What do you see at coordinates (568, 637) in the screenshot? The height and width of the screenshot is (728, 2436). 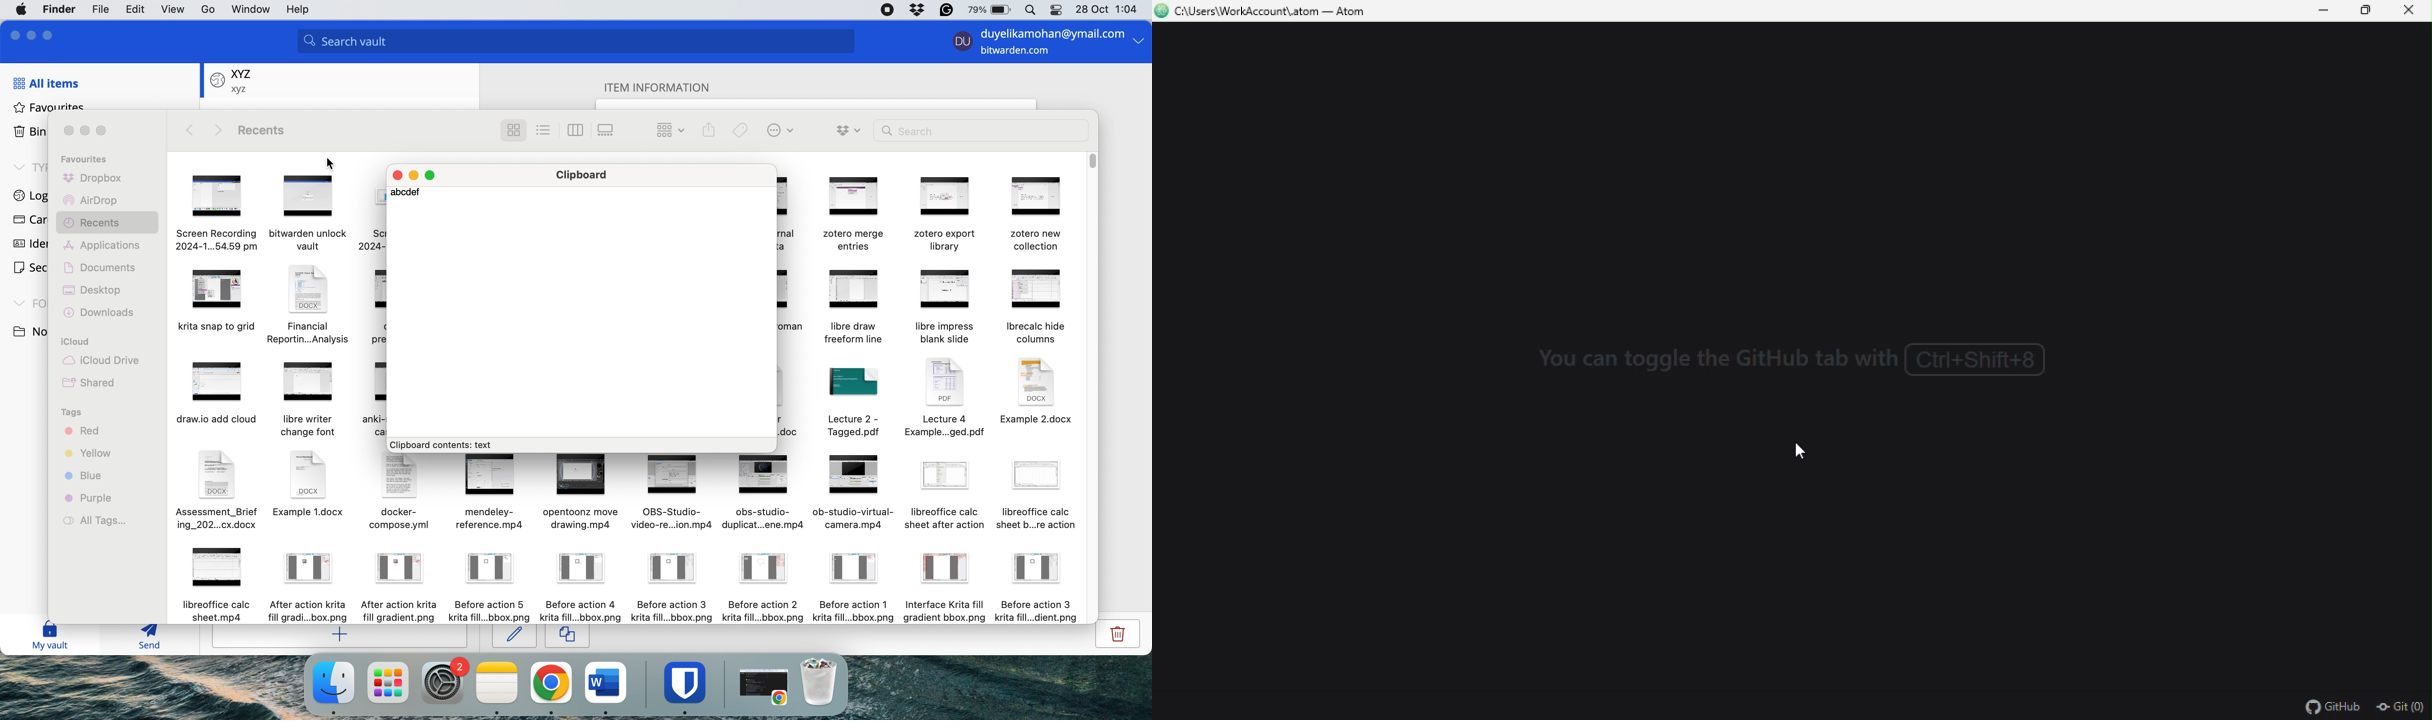 I see `copy` at bounding box center [568, 637].